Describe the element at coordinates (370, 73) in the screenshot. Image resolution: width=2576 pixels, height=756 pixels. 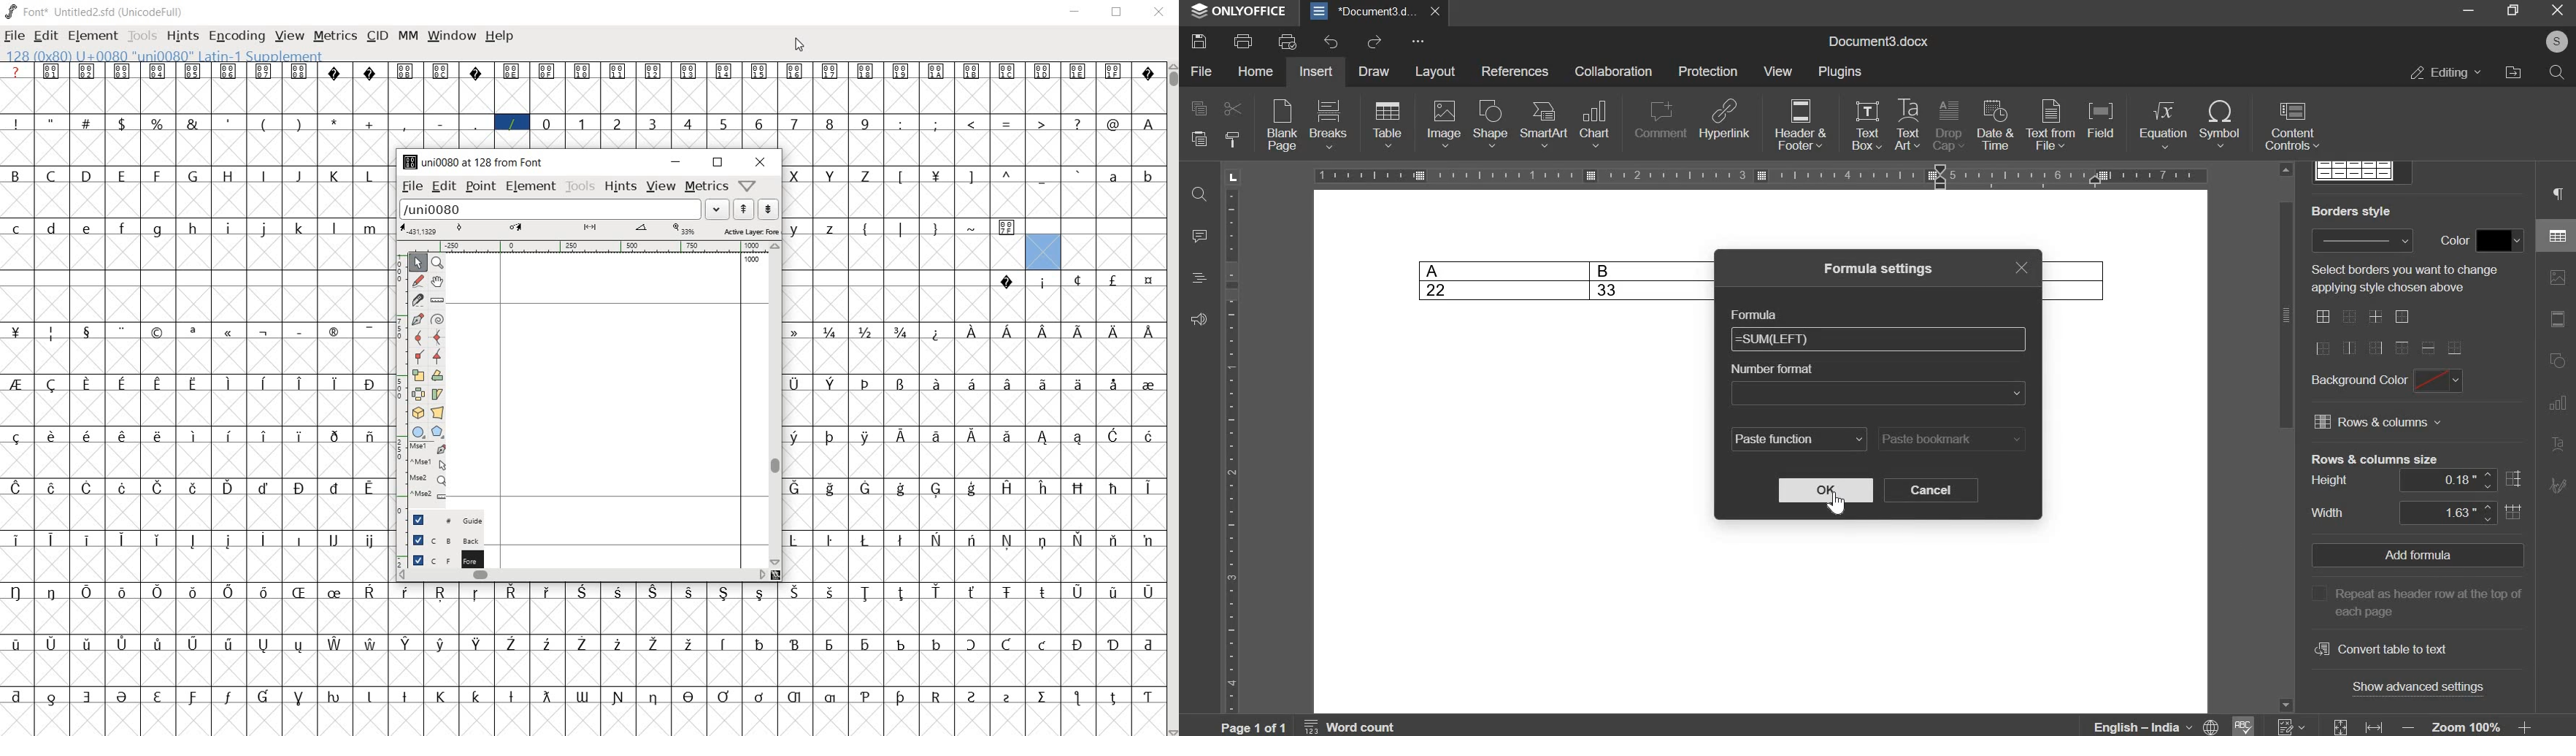
I see `glyph` at that location.